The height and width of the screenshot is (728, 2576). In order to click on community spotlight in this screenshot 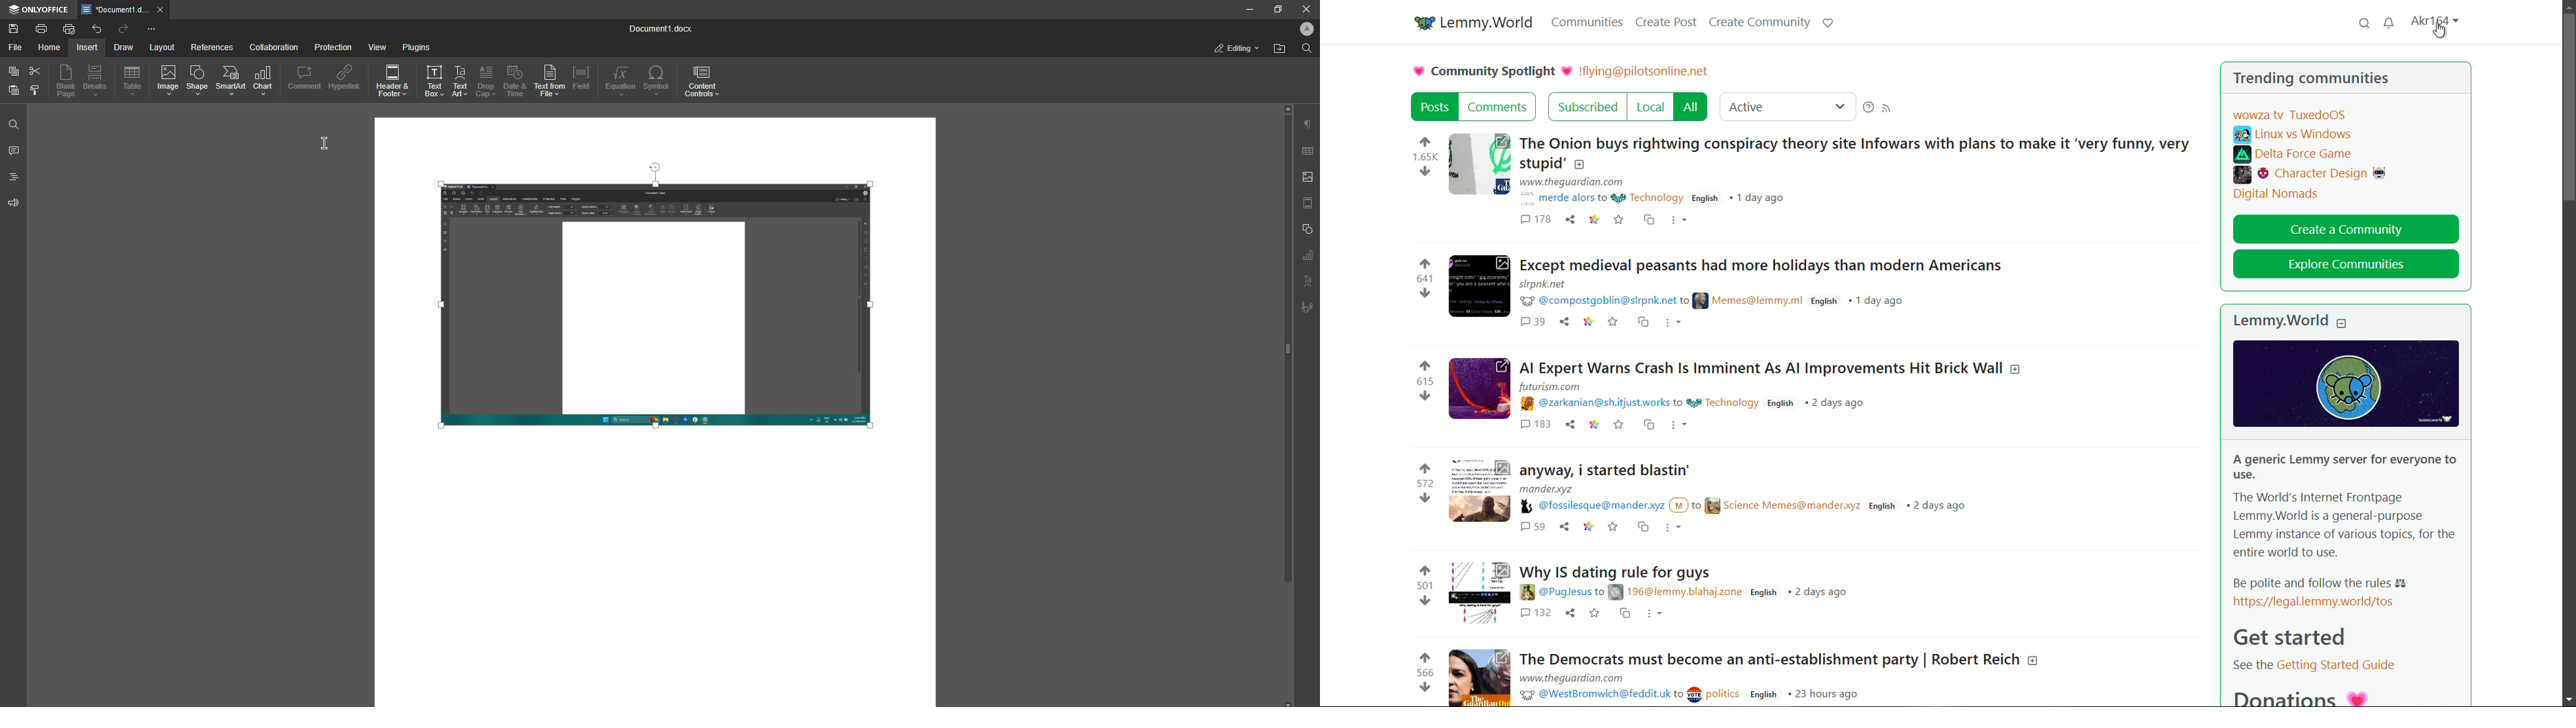, I will do `click(1495, 72)`.